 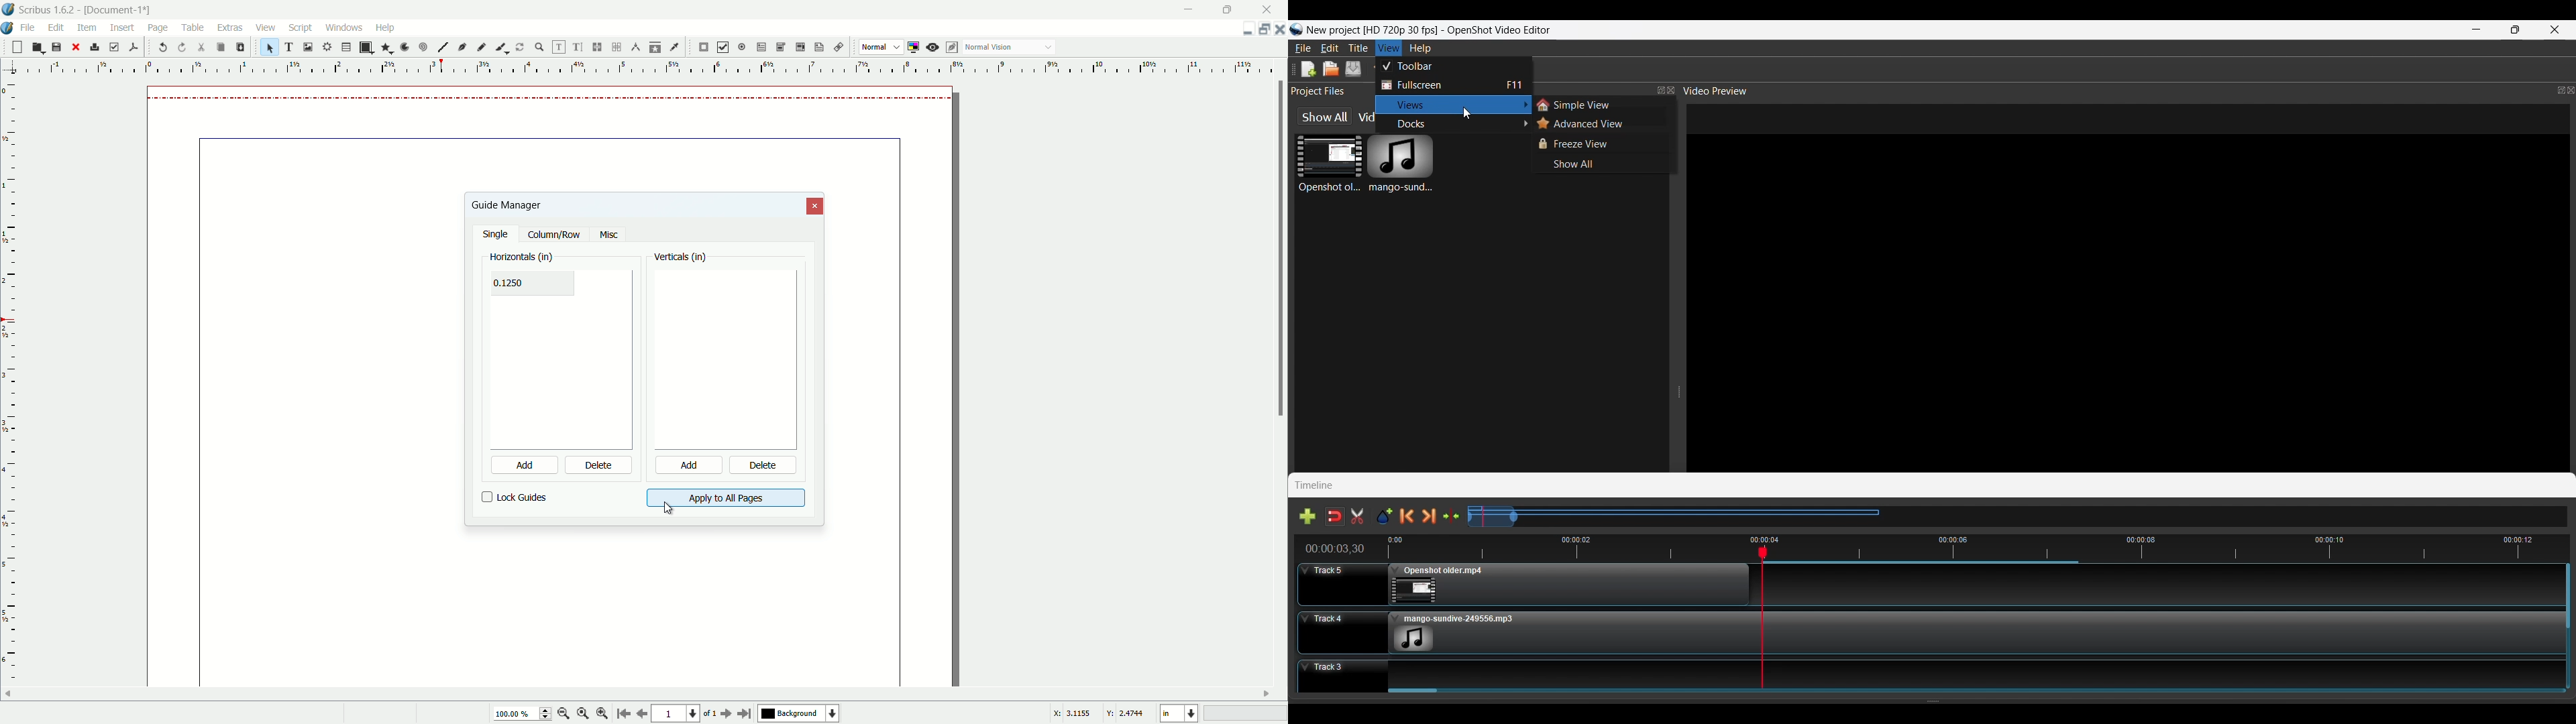 I want to click on apply to all pages, so click(x=725, y=498).